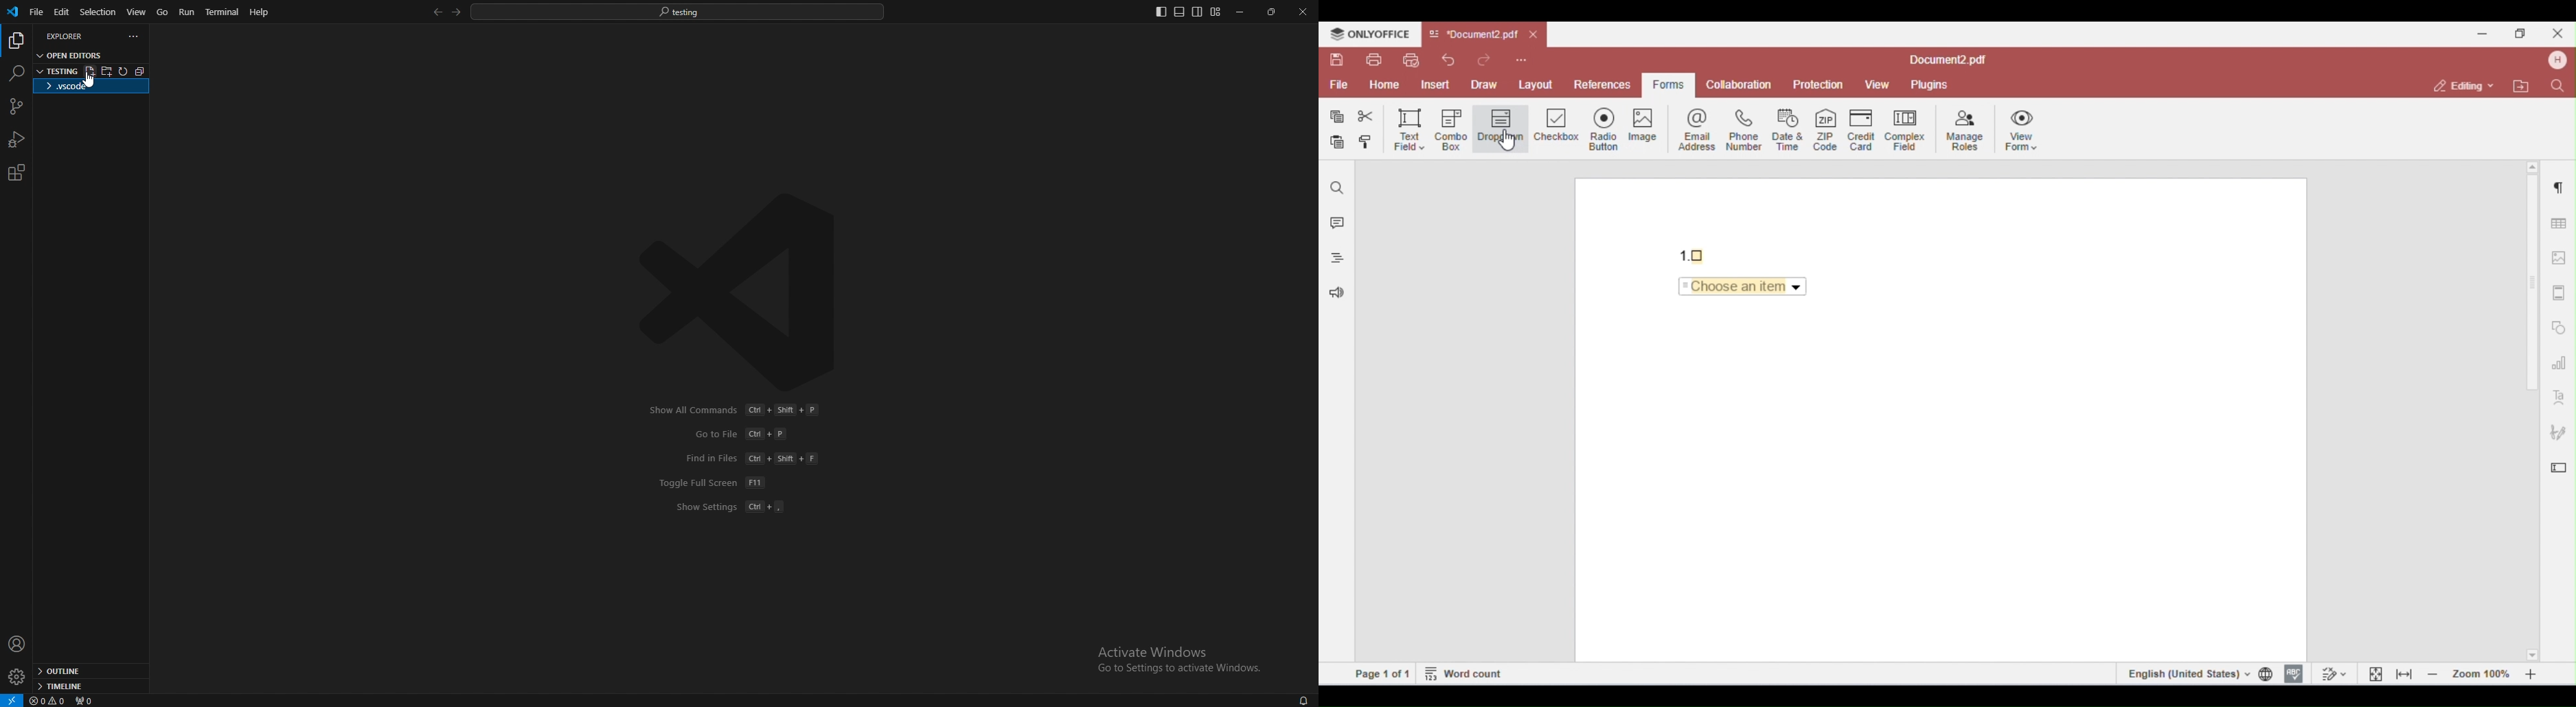 Image resolution: width=2576 pixels, height=728 pixels. I want to click on file, so click(35, 12).